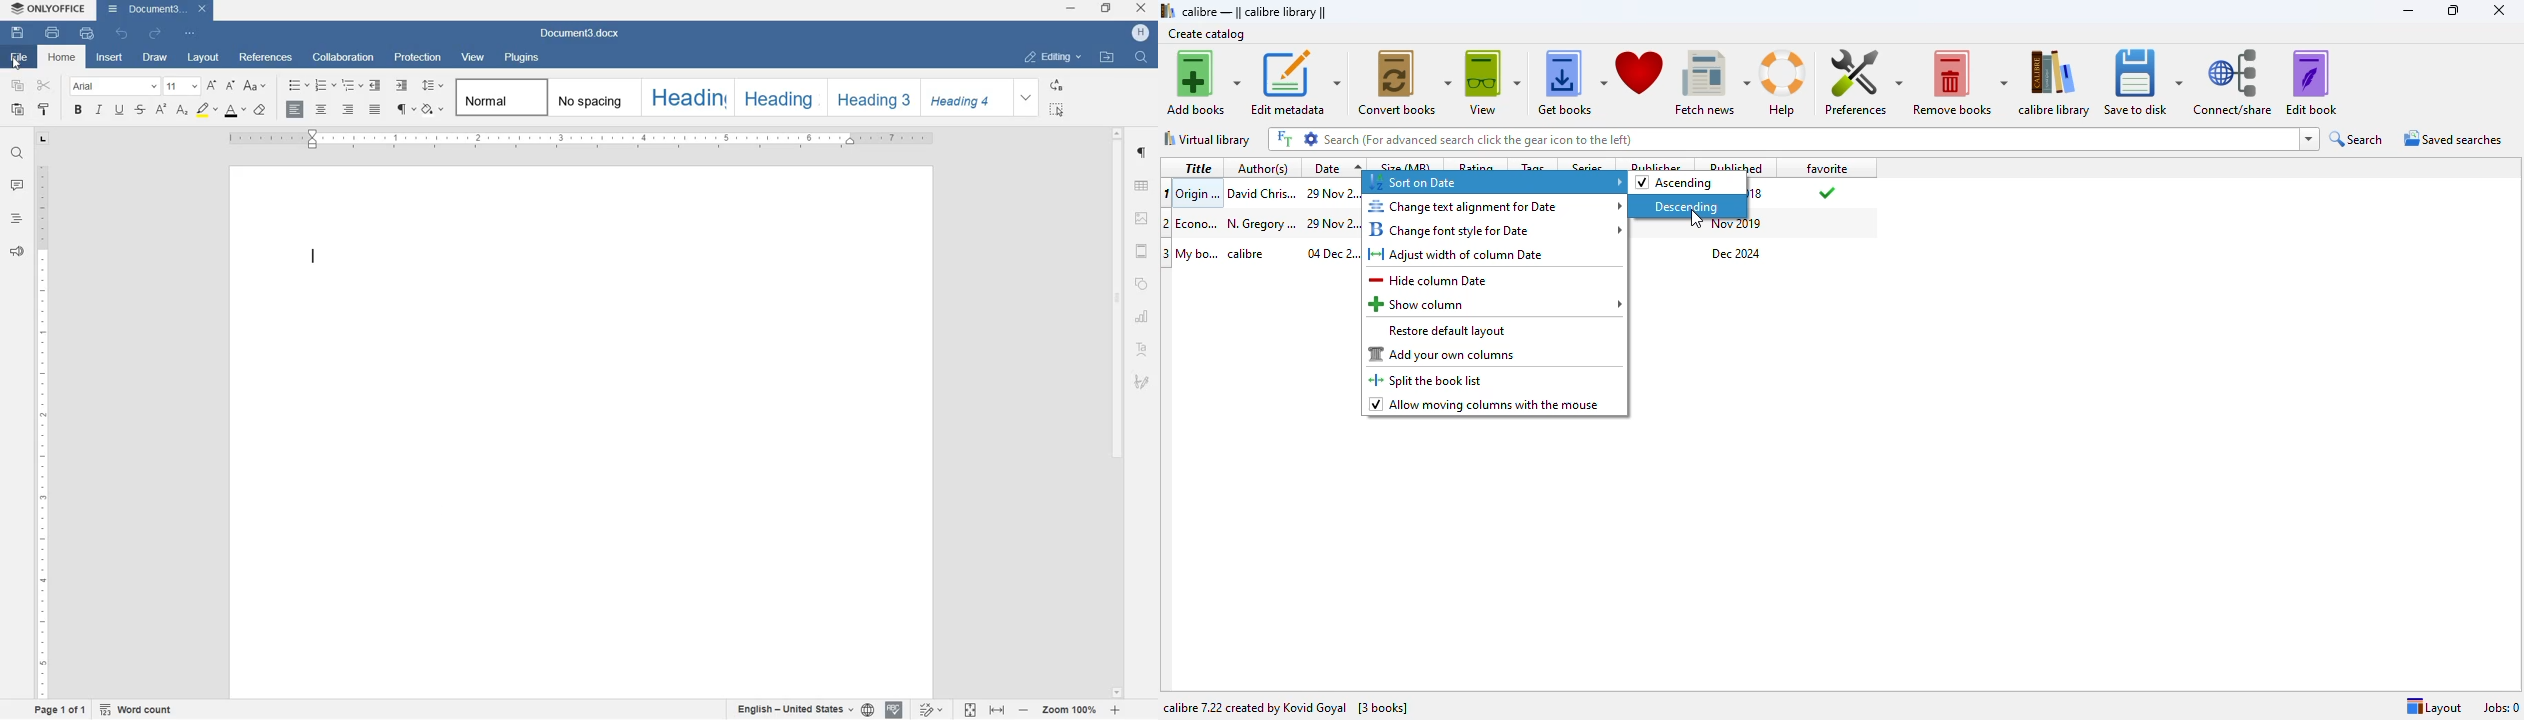 The width and height of the screenshot is (2548, 728). What do you see at coordinates (778, 97) in the screenshot?
I see `heading 2` at bounding box center [778, 97].